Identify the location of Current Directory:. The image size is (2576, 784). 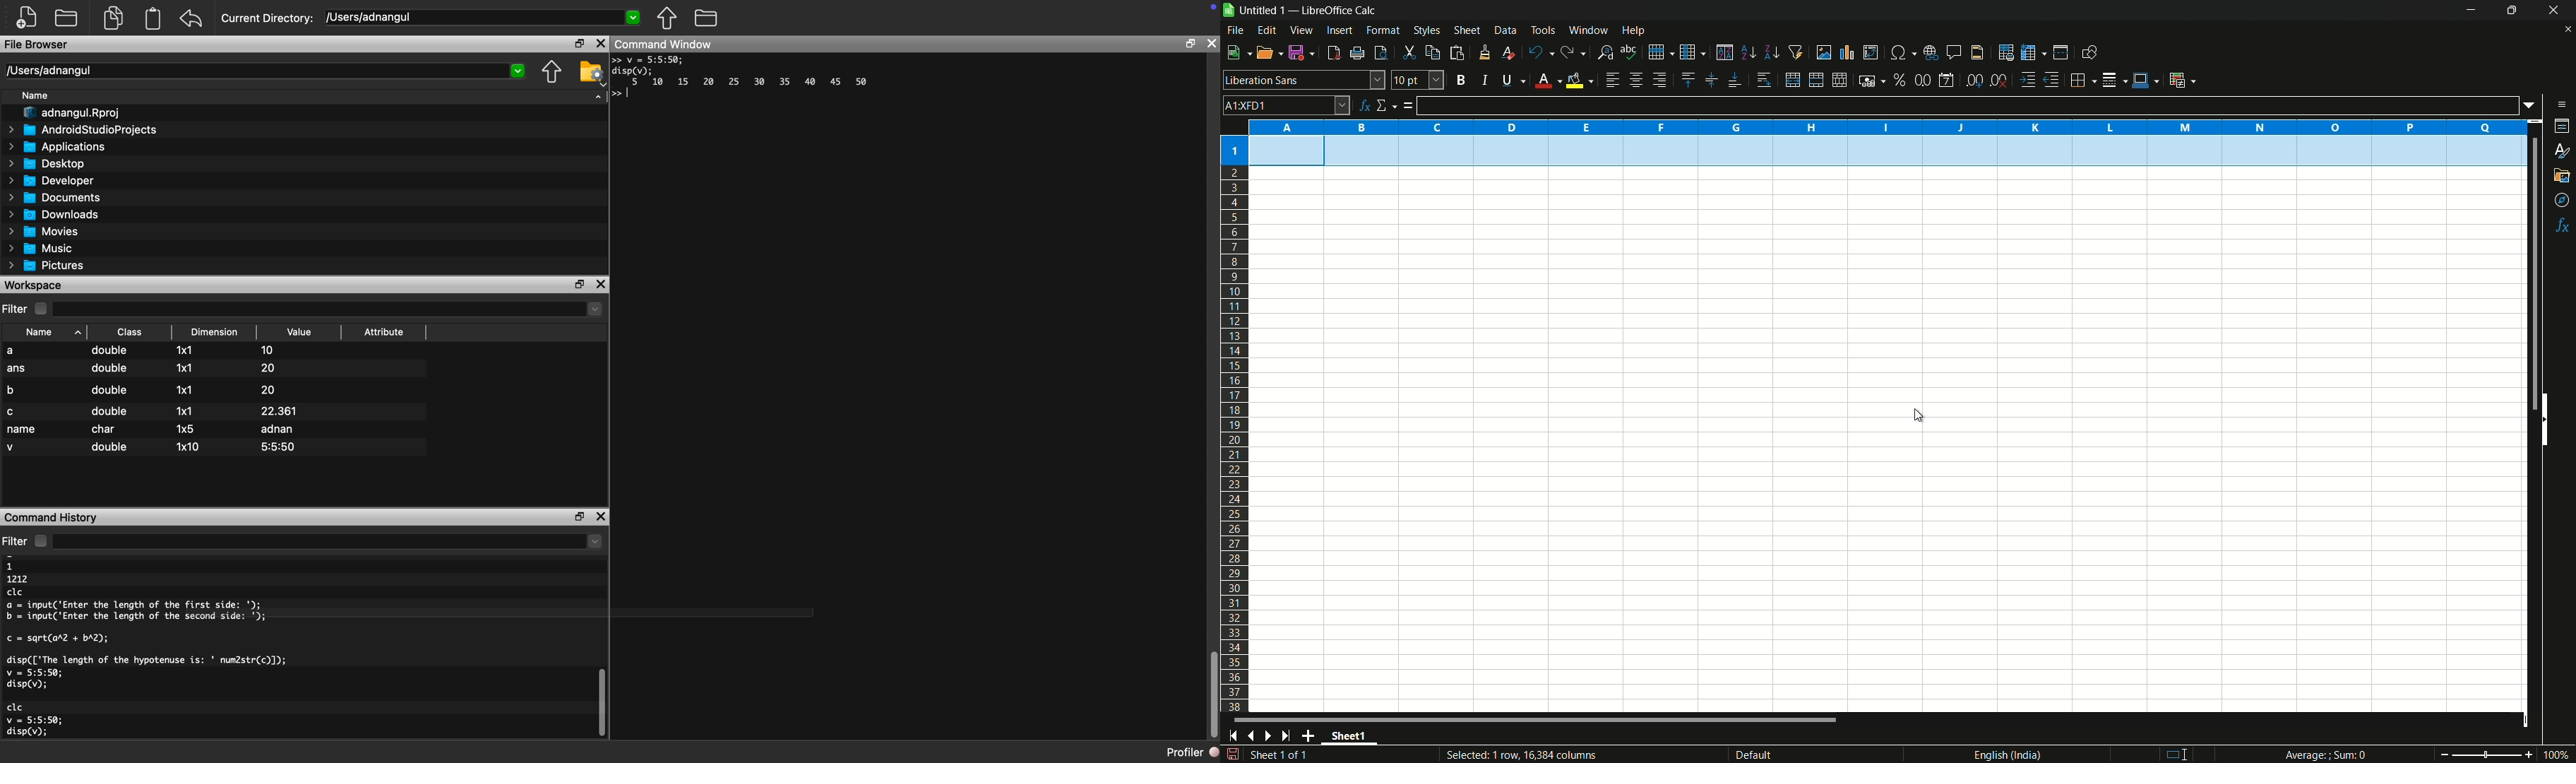
(265, 18).